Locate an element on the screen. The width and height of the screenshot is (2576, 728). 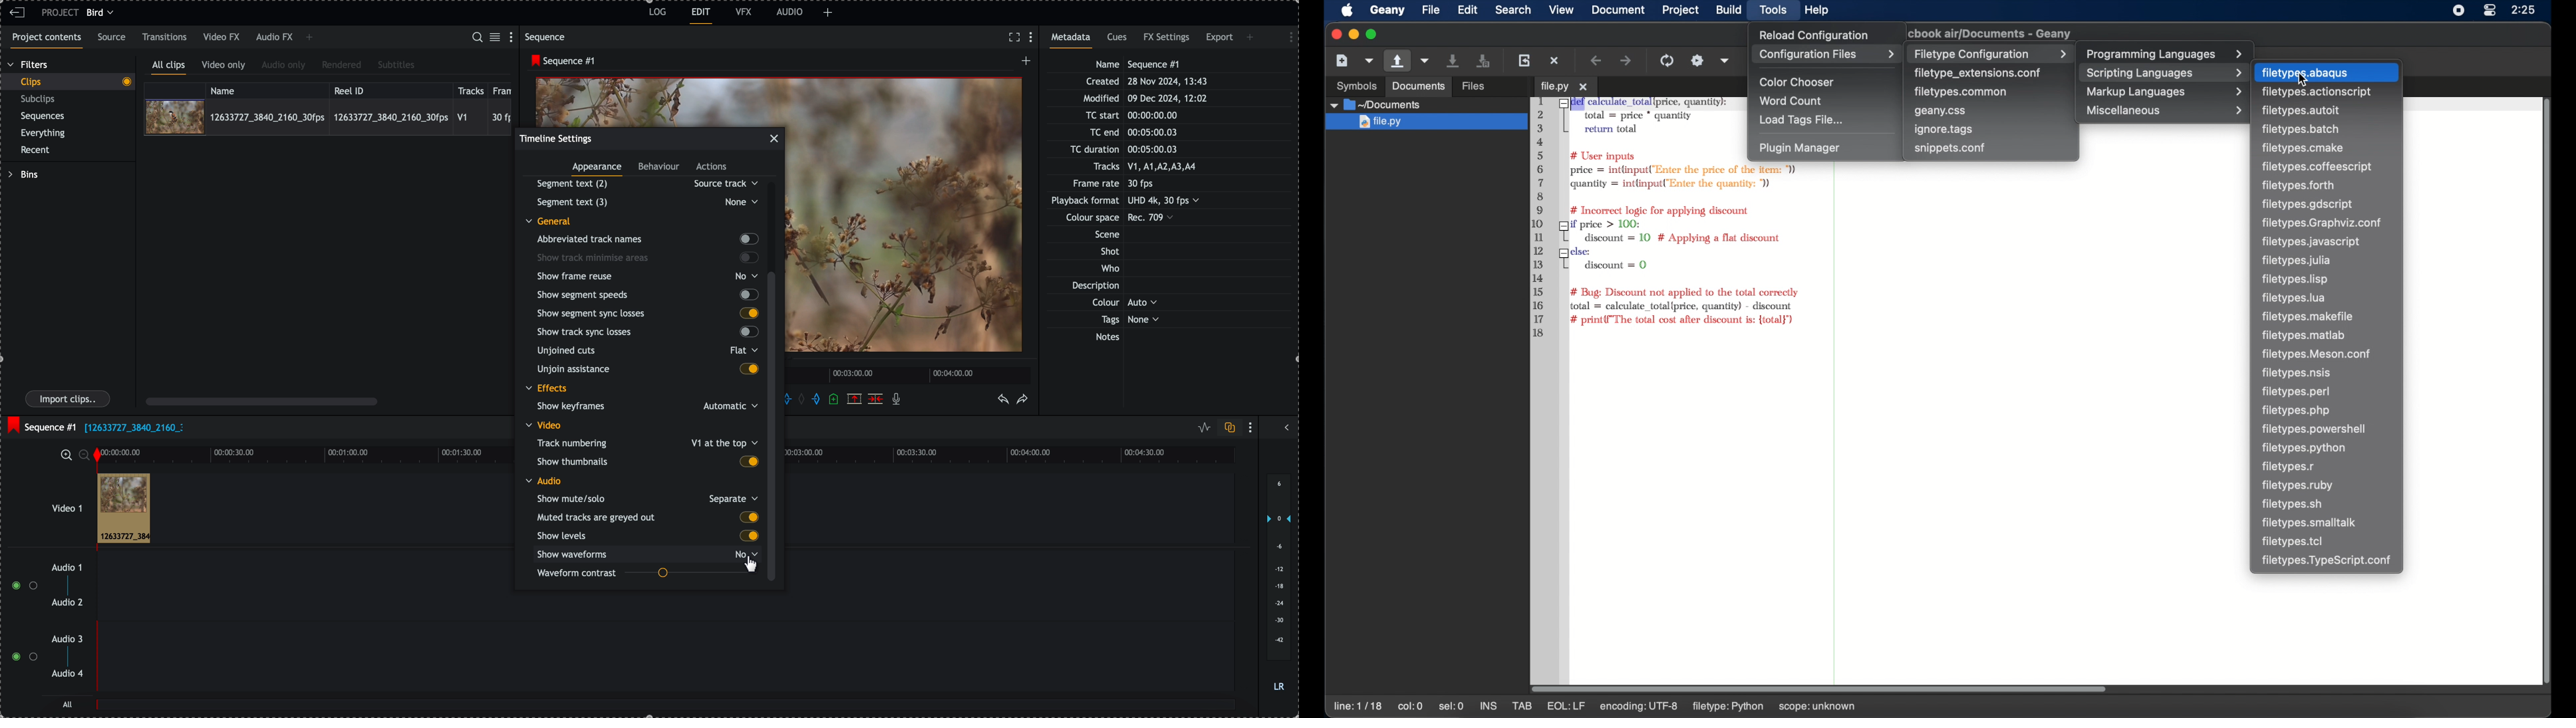
effects is located at coordinates (548, 389).